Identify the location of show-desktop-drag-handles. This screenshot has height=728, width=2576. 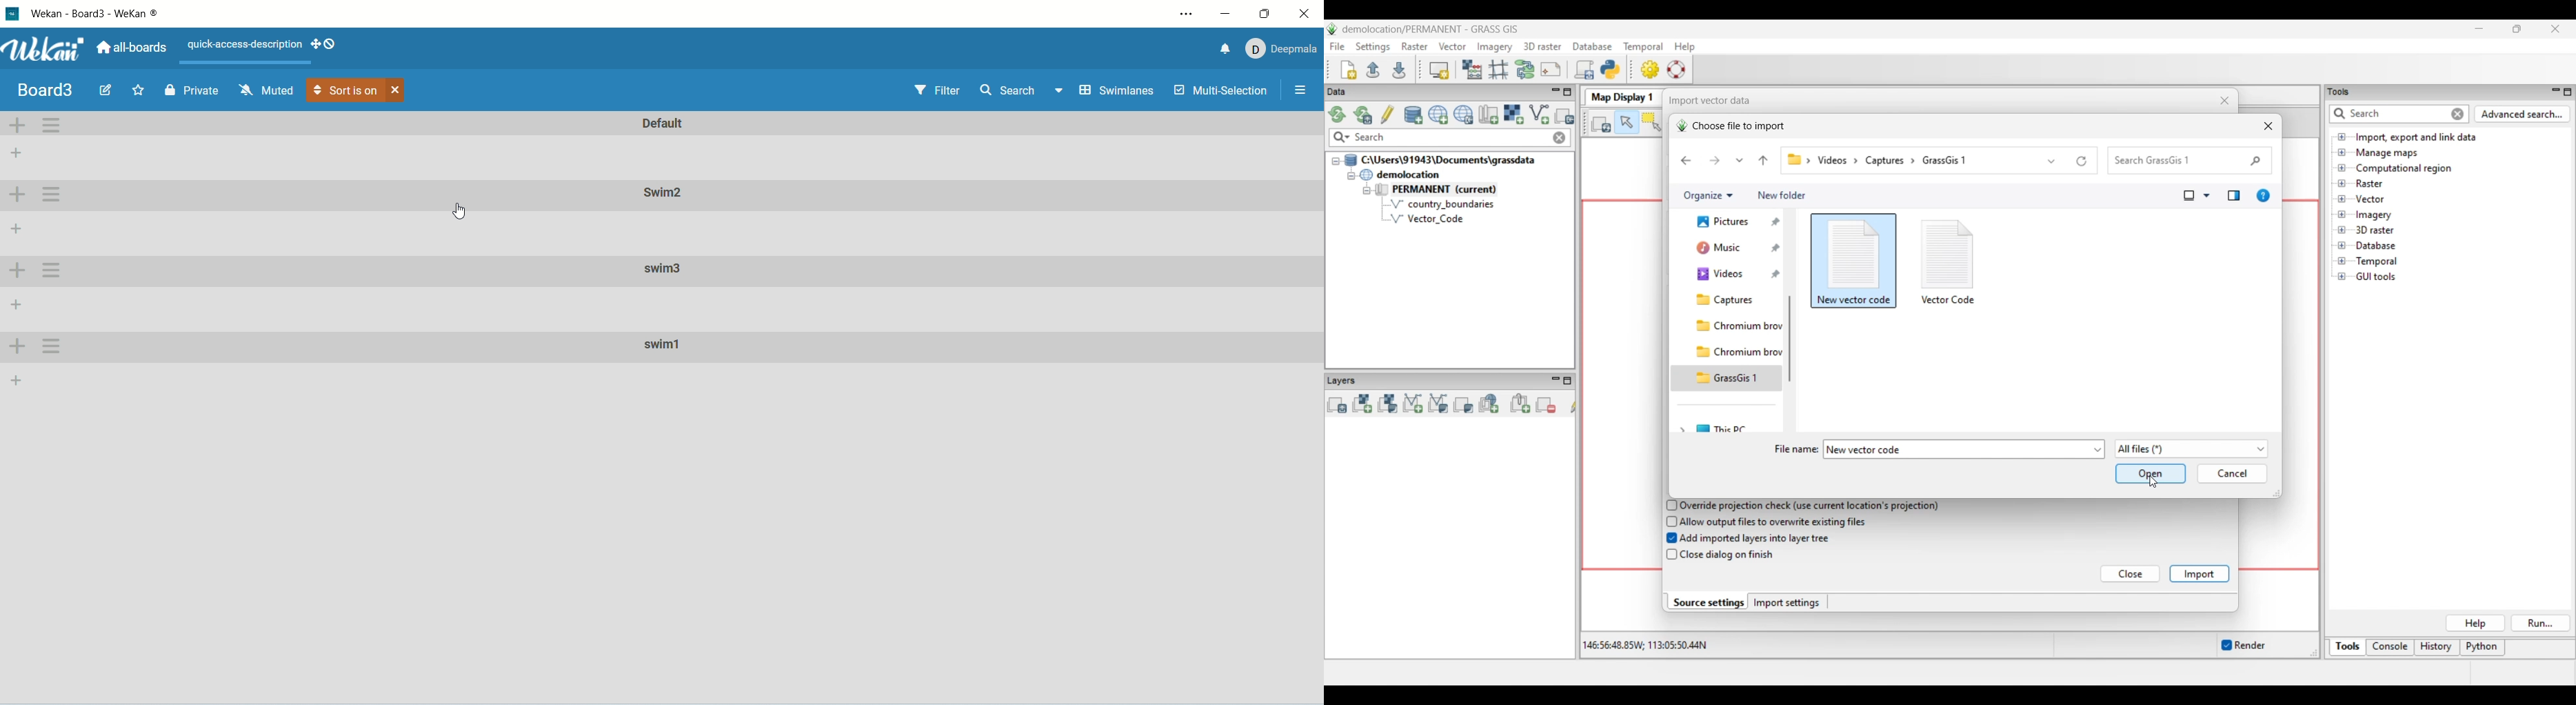
(328, 44).